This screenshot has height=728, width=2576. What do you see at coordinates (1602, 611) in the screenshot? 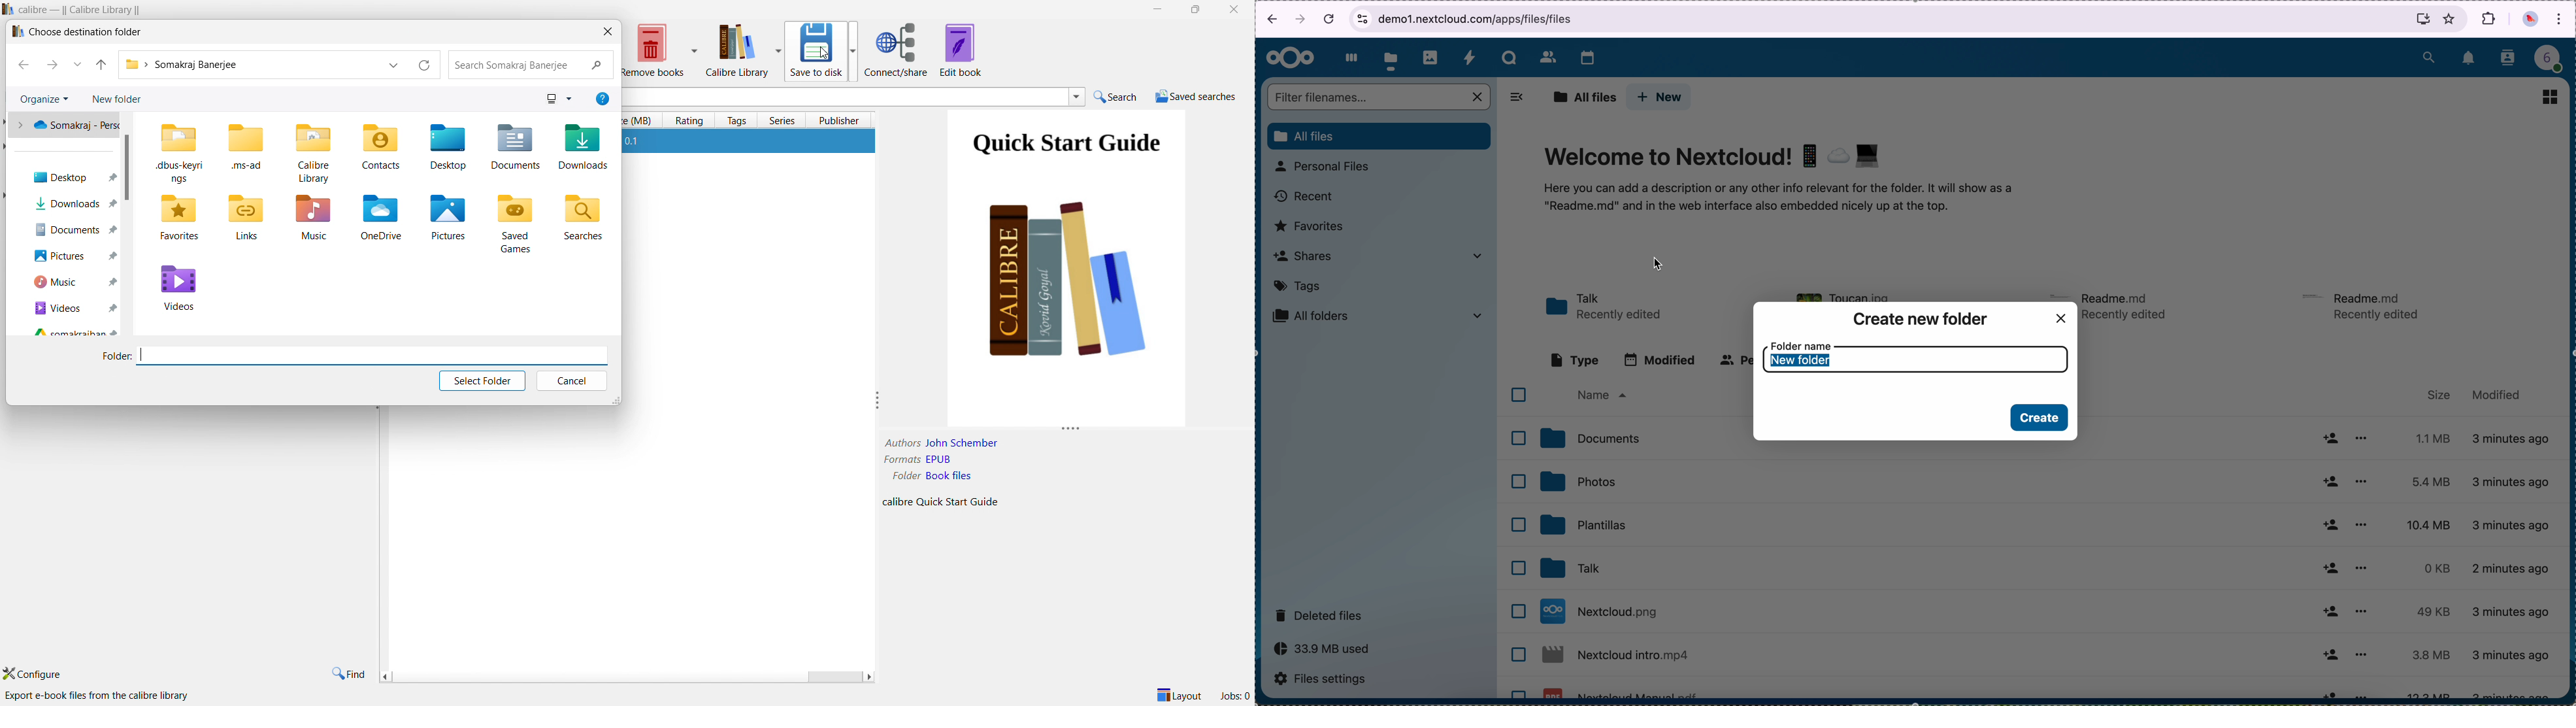
I see `Nextcloud file` at bounding box center [1602, 611].